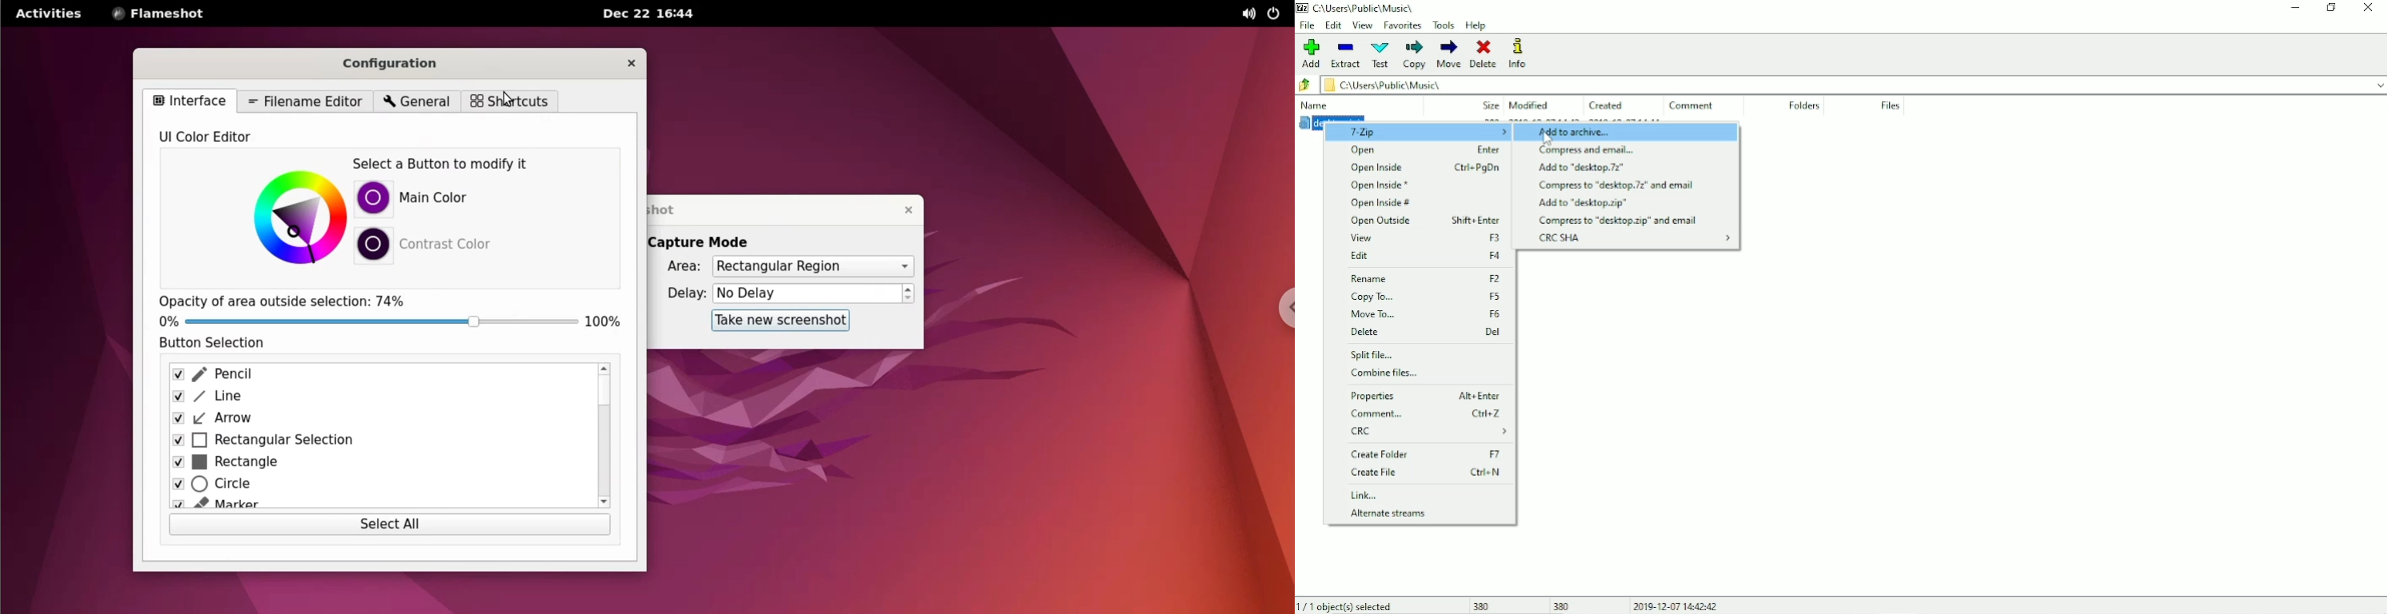 The width and height of the screenshot is (2408, 616). What do you see at coordinates (1490, 105) in the screenshot?
I see `Size` at bounding box center [1490, 105].